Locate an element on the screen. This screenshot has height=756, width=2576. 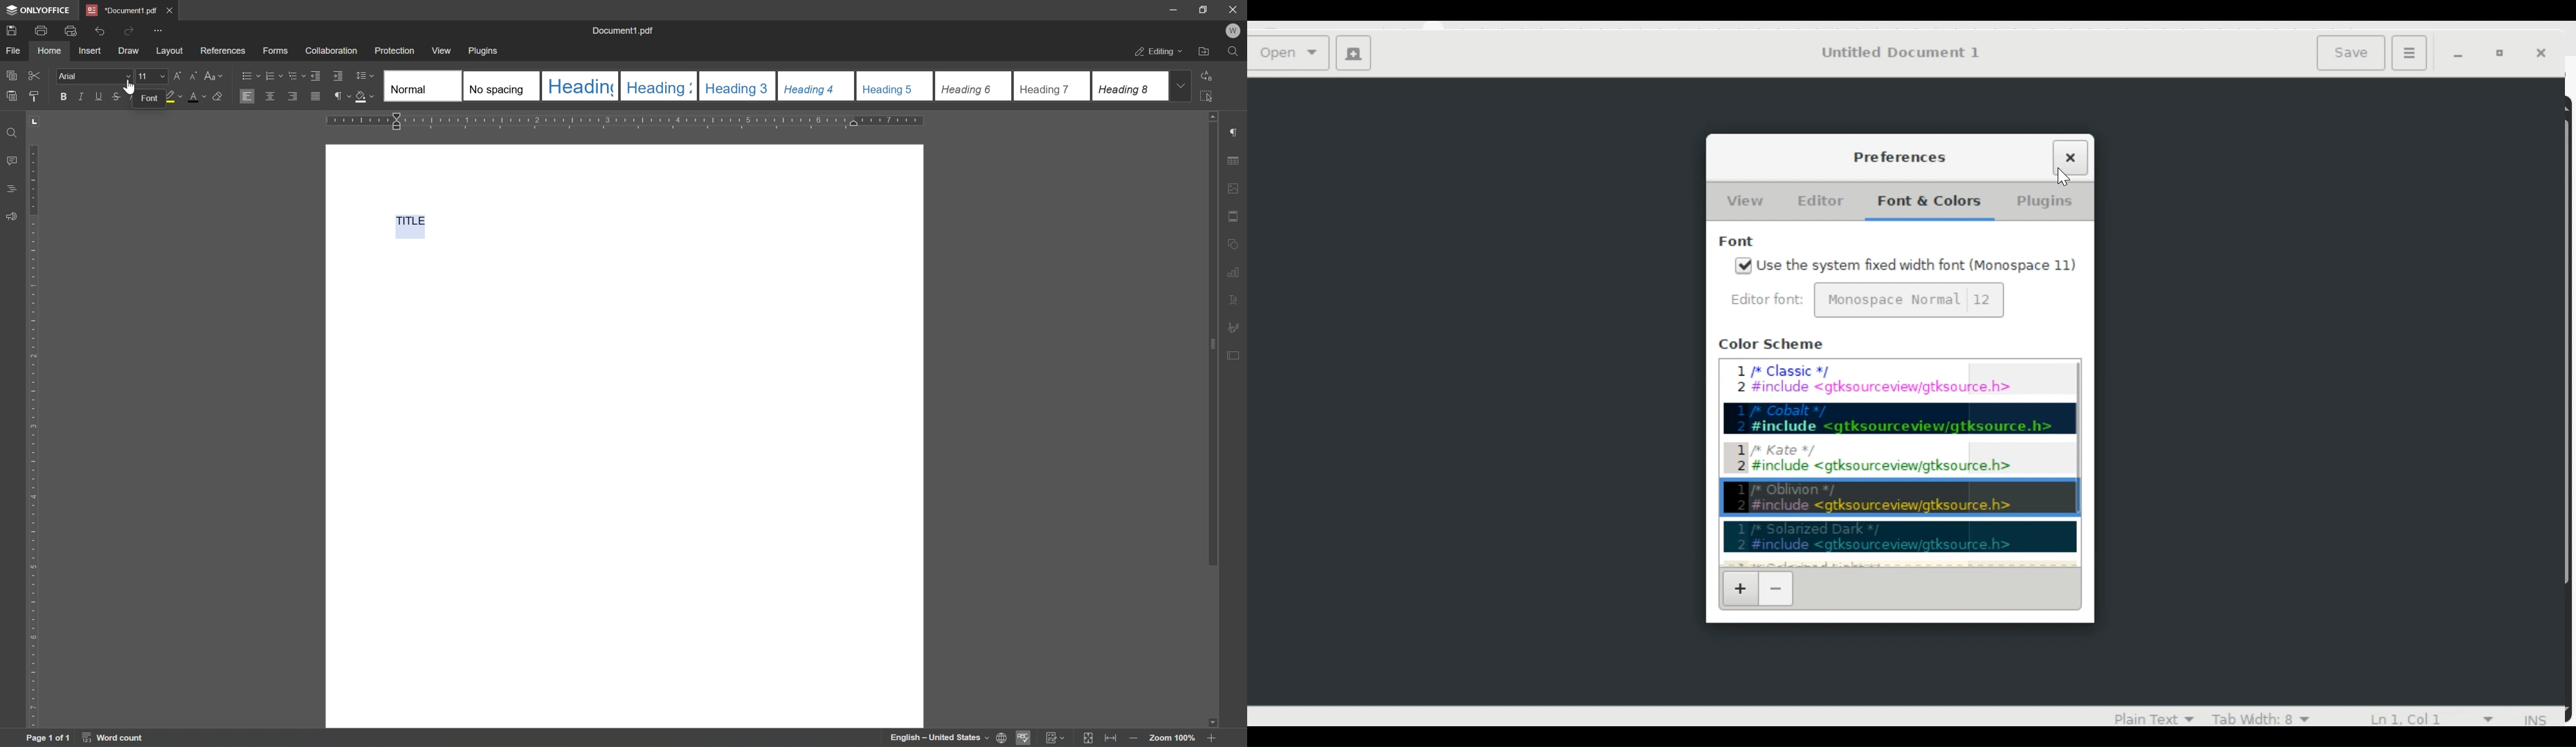
Tab Width is located at coordinates (2260, 717).